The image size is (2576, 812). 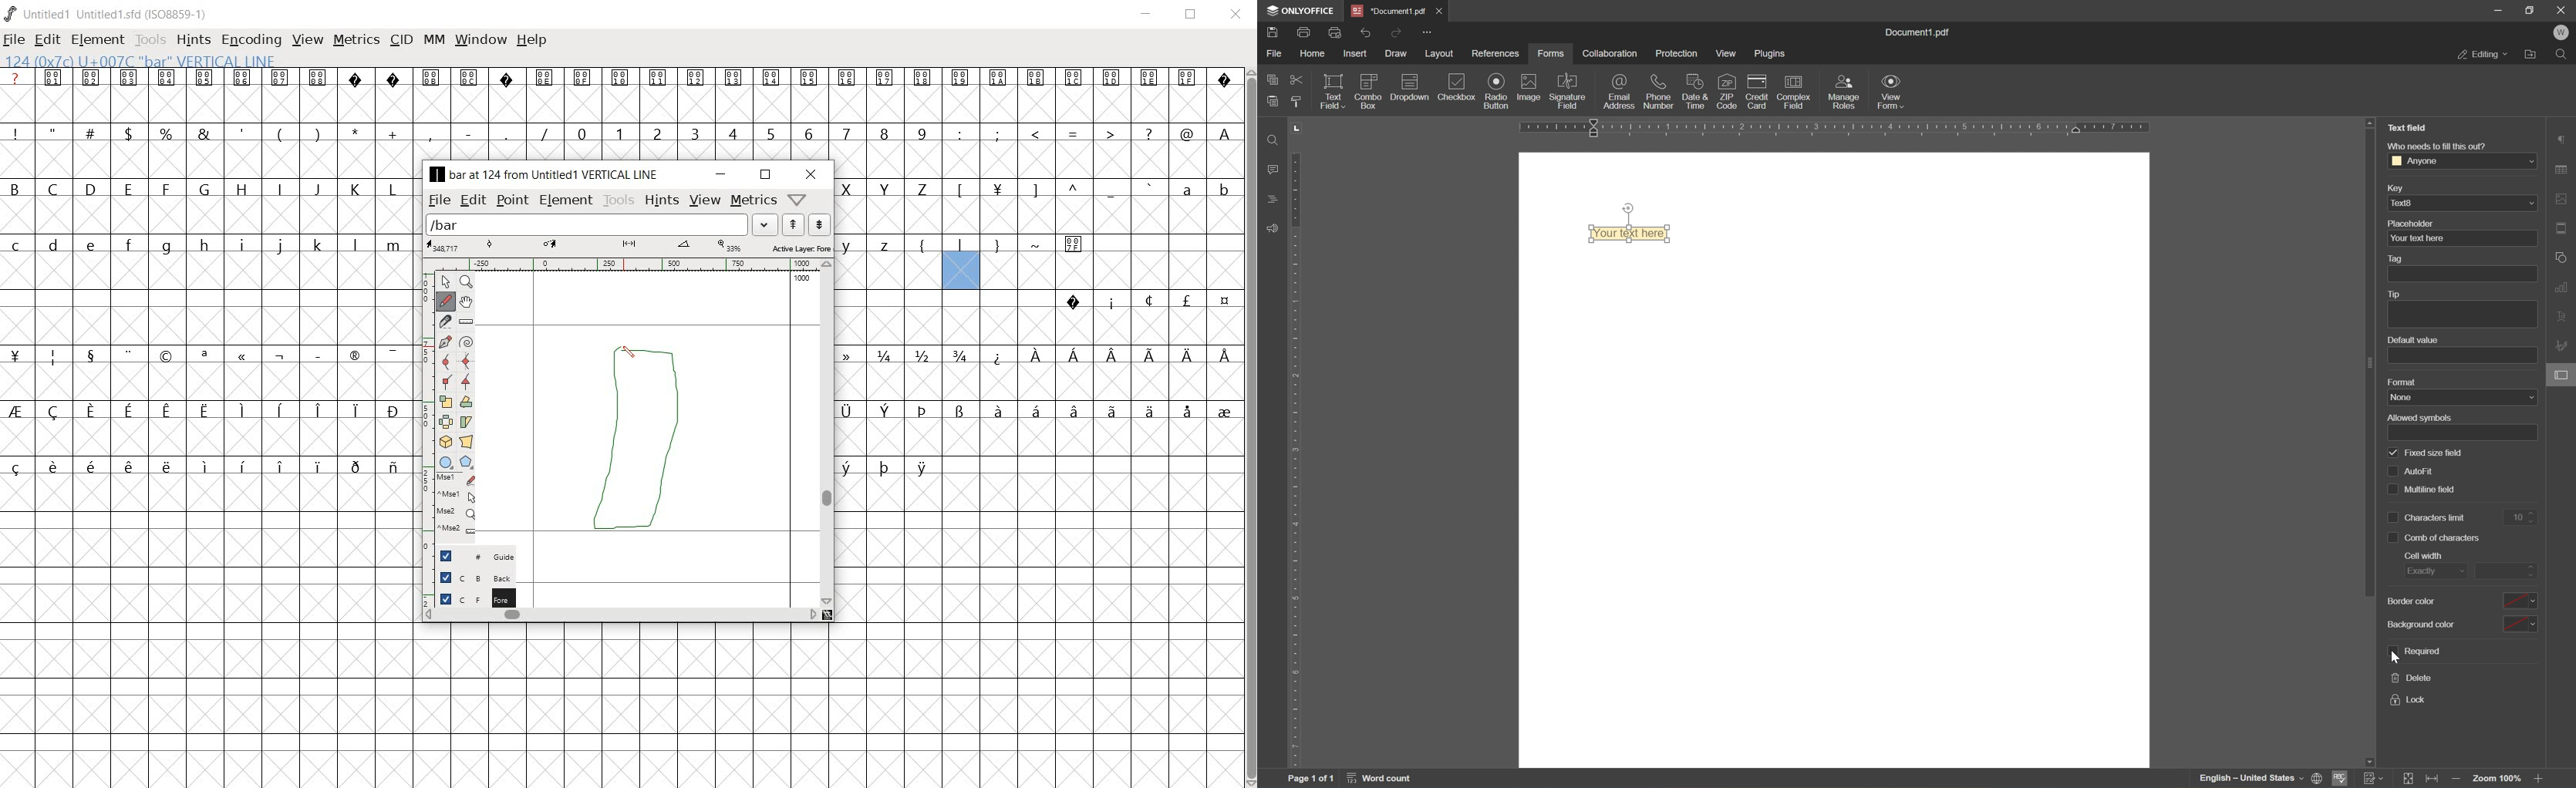 I want to click on help, so click(x=533, y=41).